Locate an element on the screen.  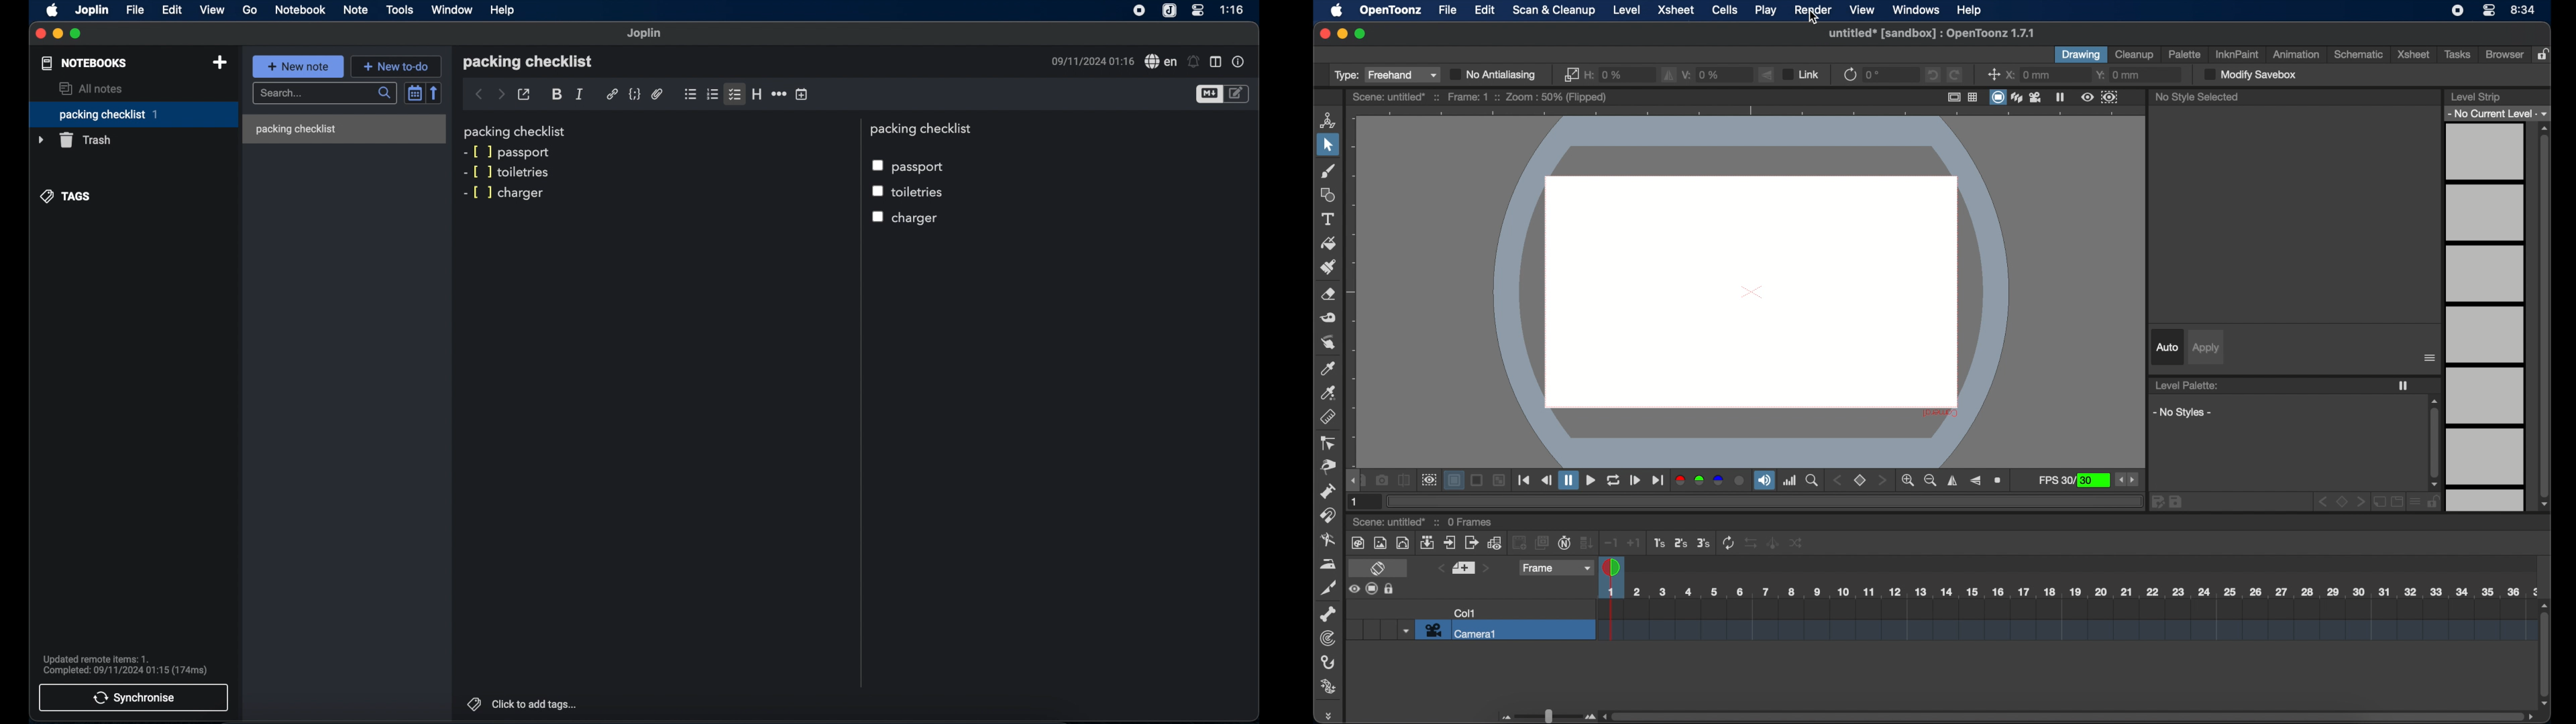
playhead is located at coordinates (1613, 566).